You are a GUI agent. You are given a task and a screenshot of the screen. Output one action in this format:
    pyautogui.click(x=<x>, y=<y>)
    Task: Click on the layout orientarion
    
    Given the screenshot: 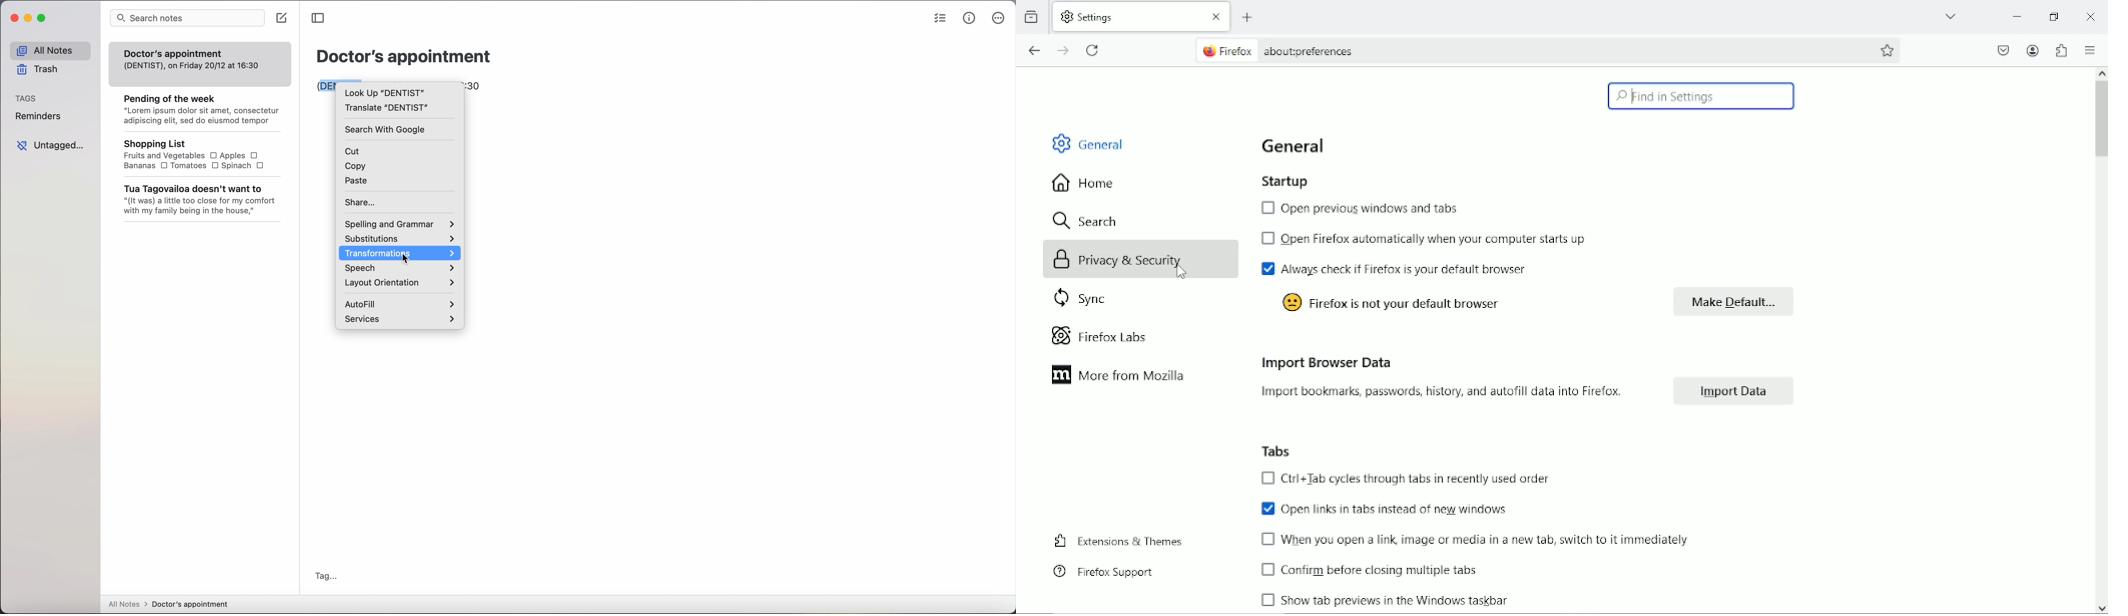 What is the action you would take?
    pyautogui.click(x=400, y=283)
    